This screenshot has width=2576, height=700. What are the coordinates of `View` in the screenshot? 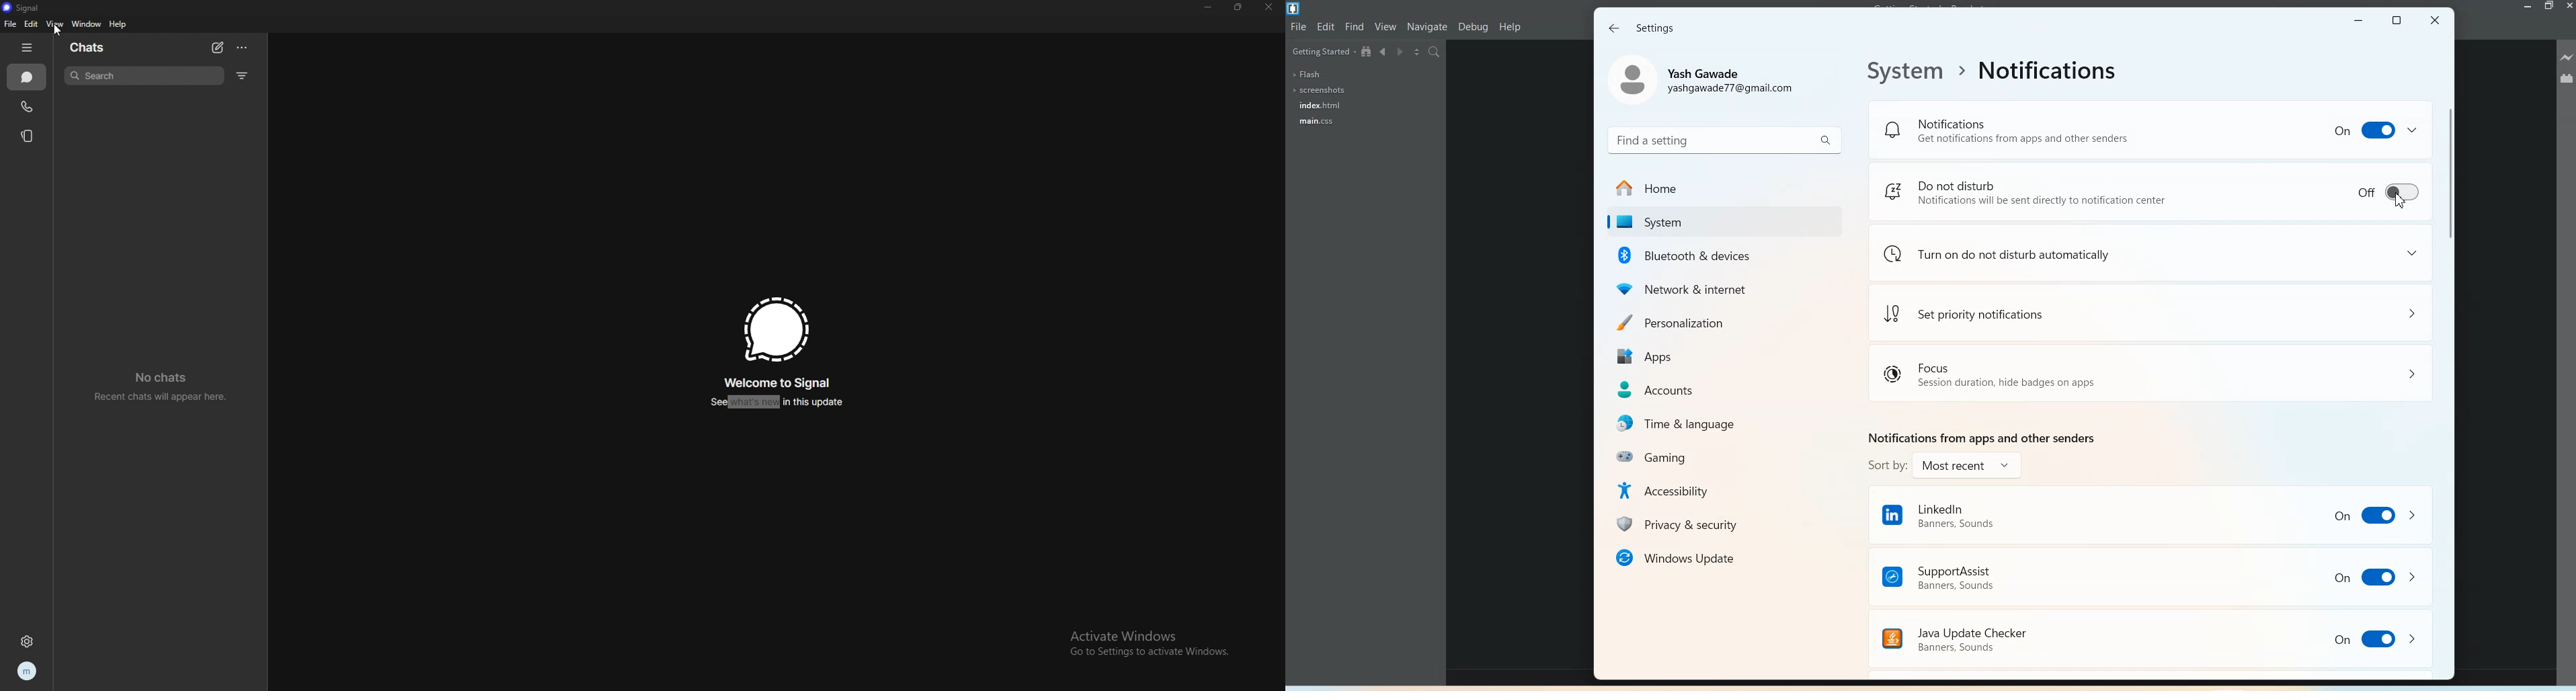 It's located at (1385, 27).